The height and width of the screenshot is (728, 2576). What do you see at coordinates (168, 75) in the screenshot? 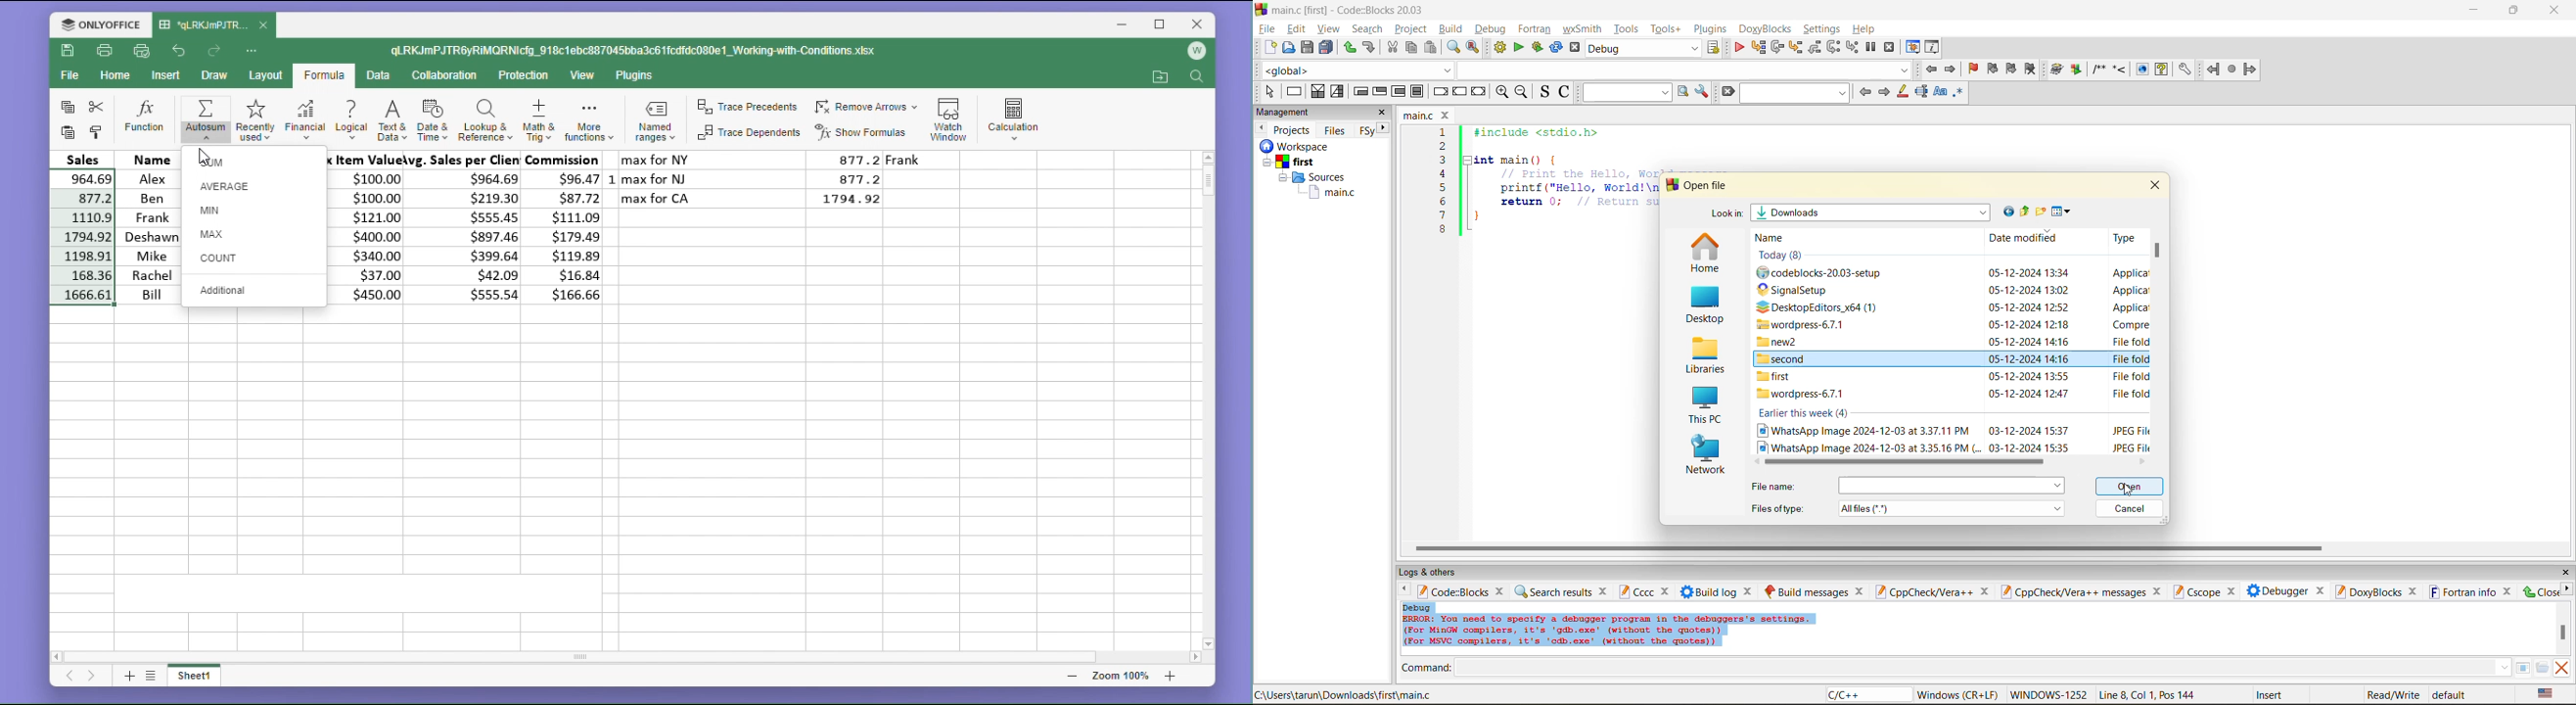
I see `insert` at bounding box center [168, 75].